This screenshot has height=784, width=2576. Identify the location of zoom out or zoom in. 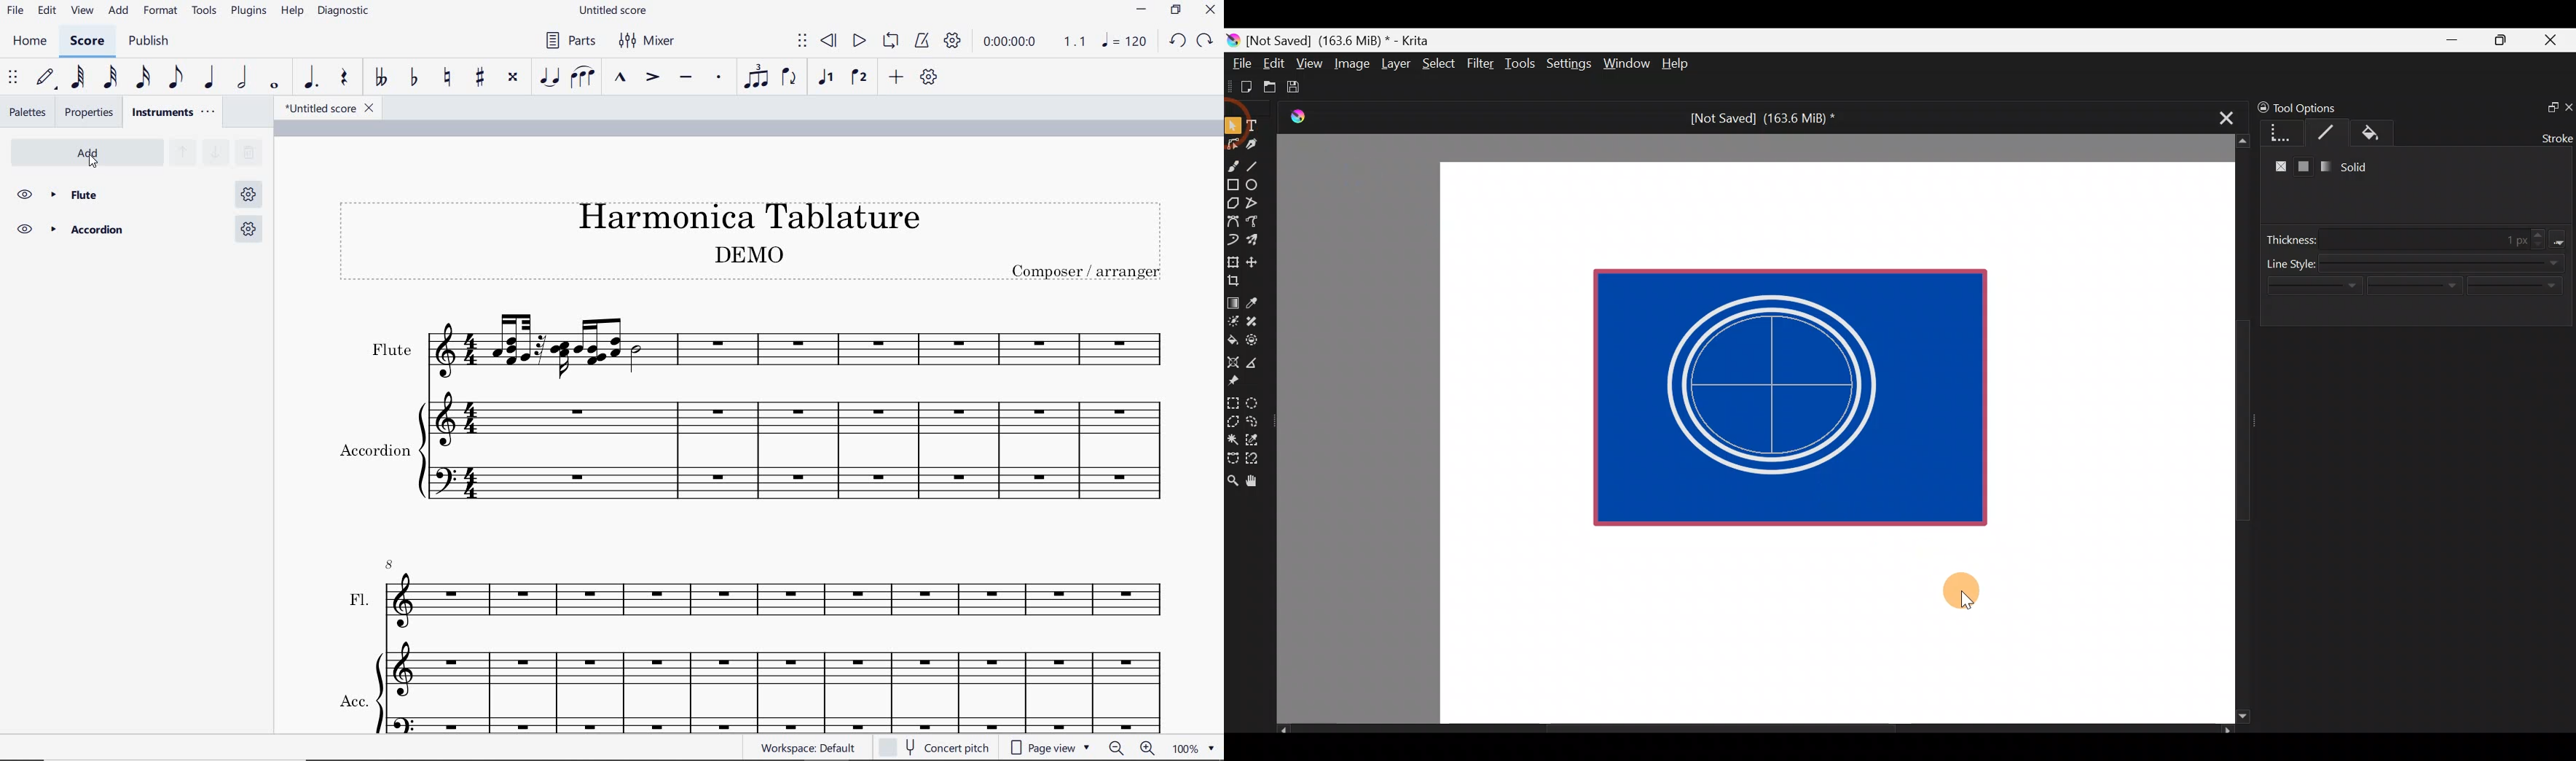
(1131, 749).